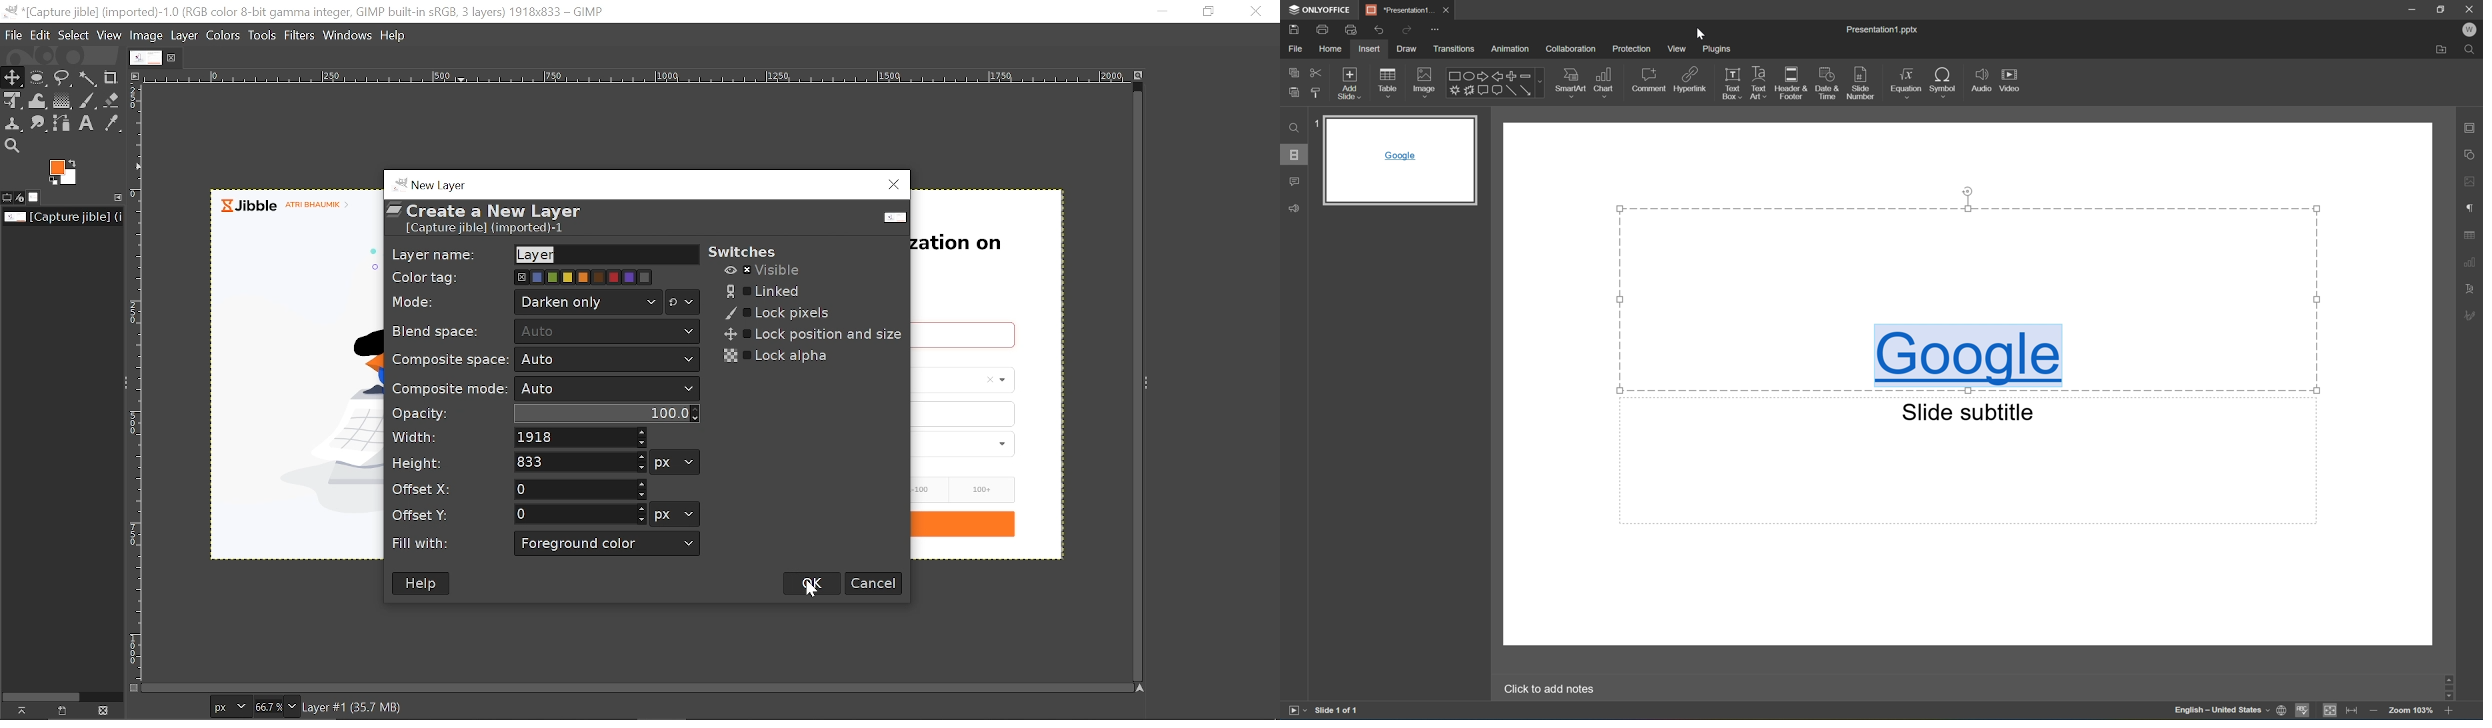 This screenshot has height=728, width=2492. Describe the element at coordinates (676, 463) in the screenshot. I see `units for height` at that location.